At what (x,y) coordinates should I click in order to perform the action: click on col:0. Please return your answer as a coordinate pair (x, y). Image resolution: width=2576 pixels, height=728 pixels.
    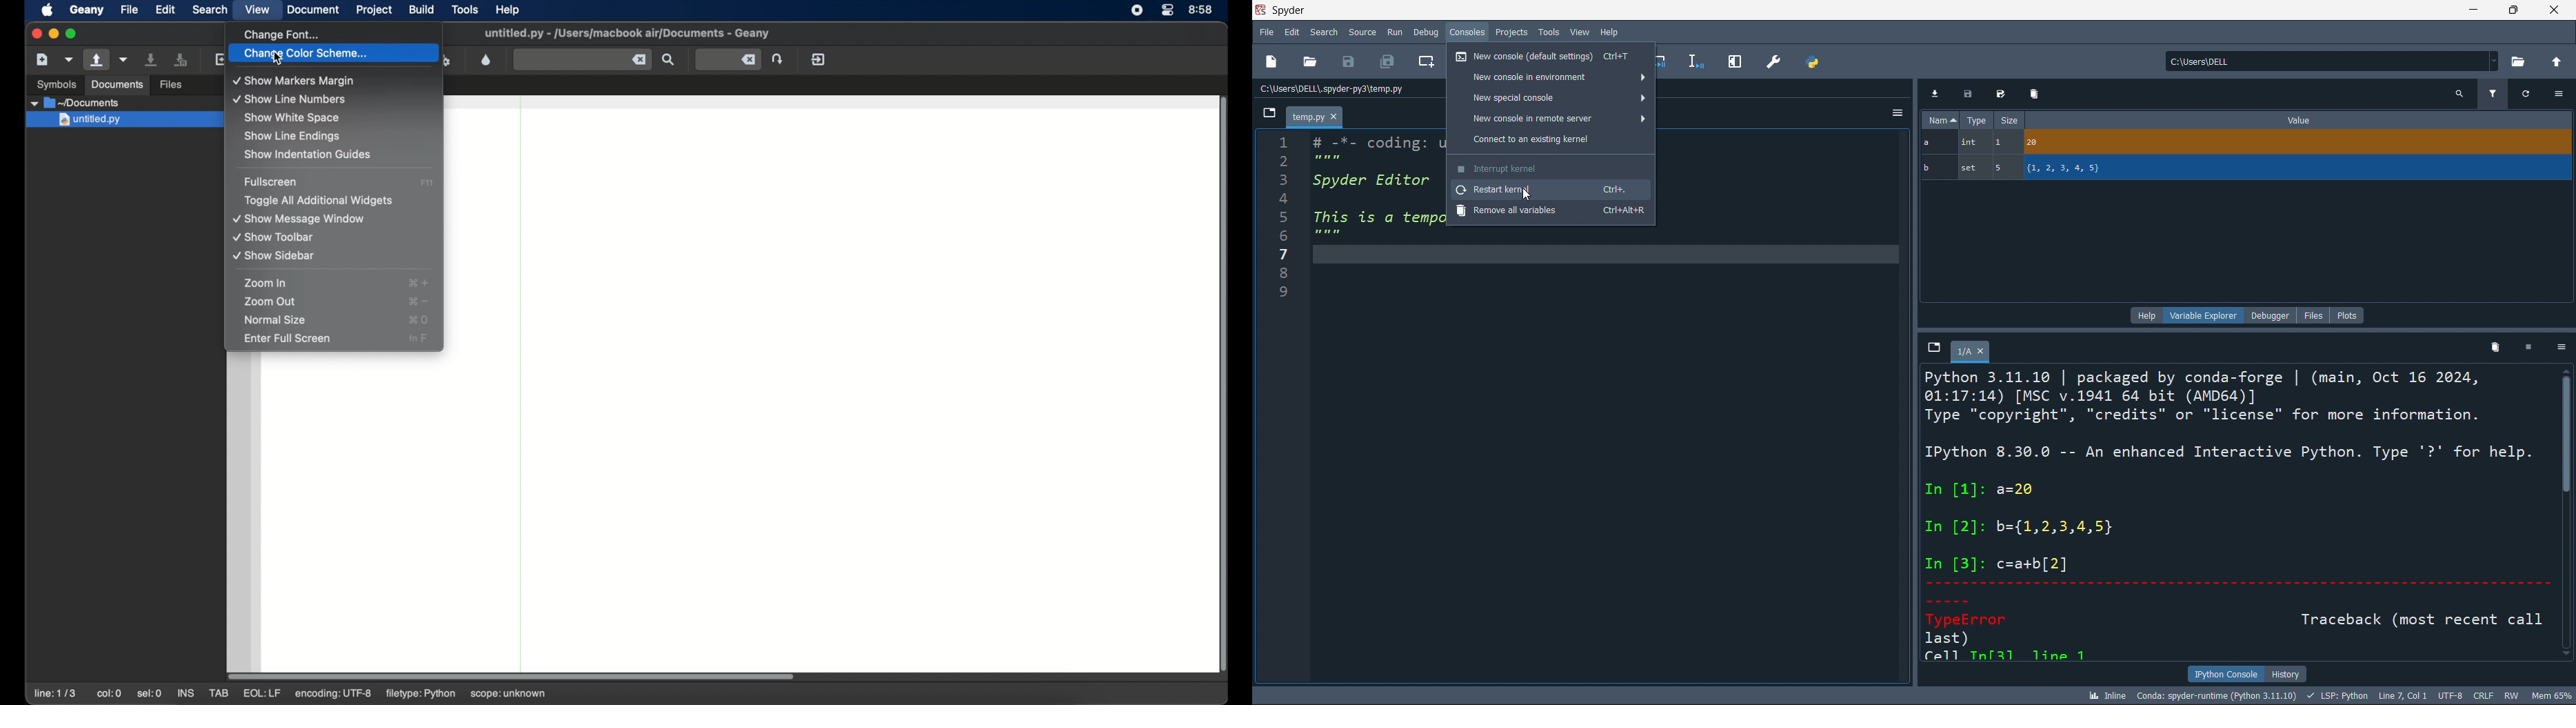
    Looking at the image, I should click on (110, 694).